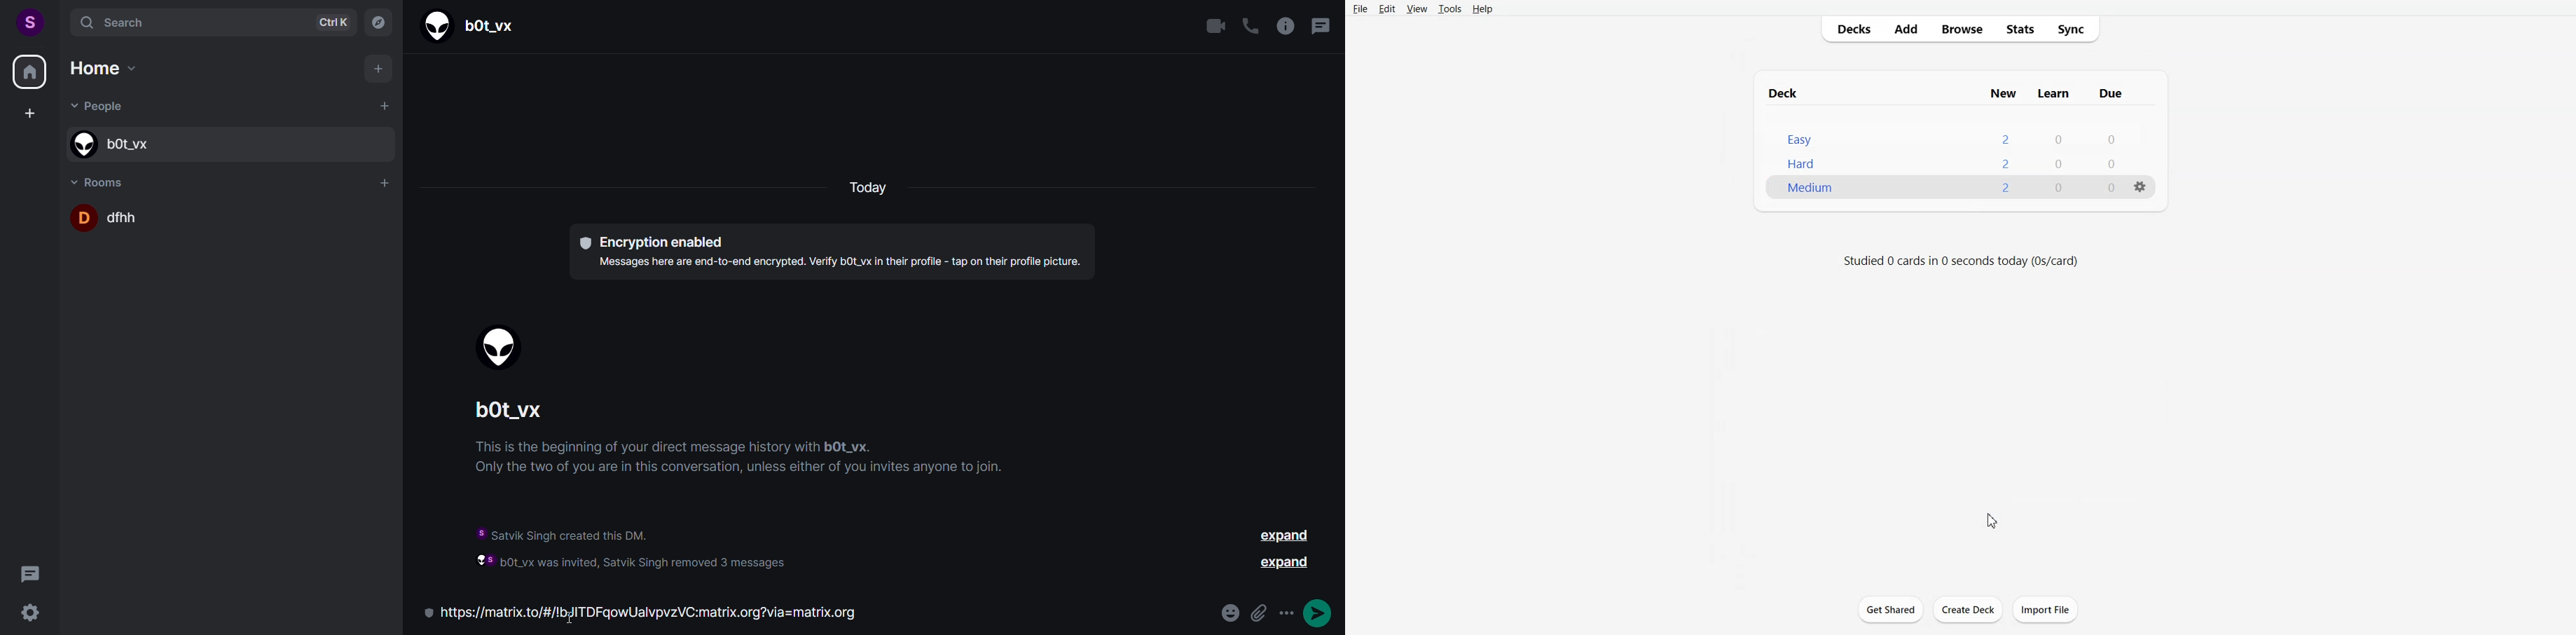  What do you see at coordinates (1850, 30) in the screenshot?
I see `Decks` at bounding box center [1850, 30].